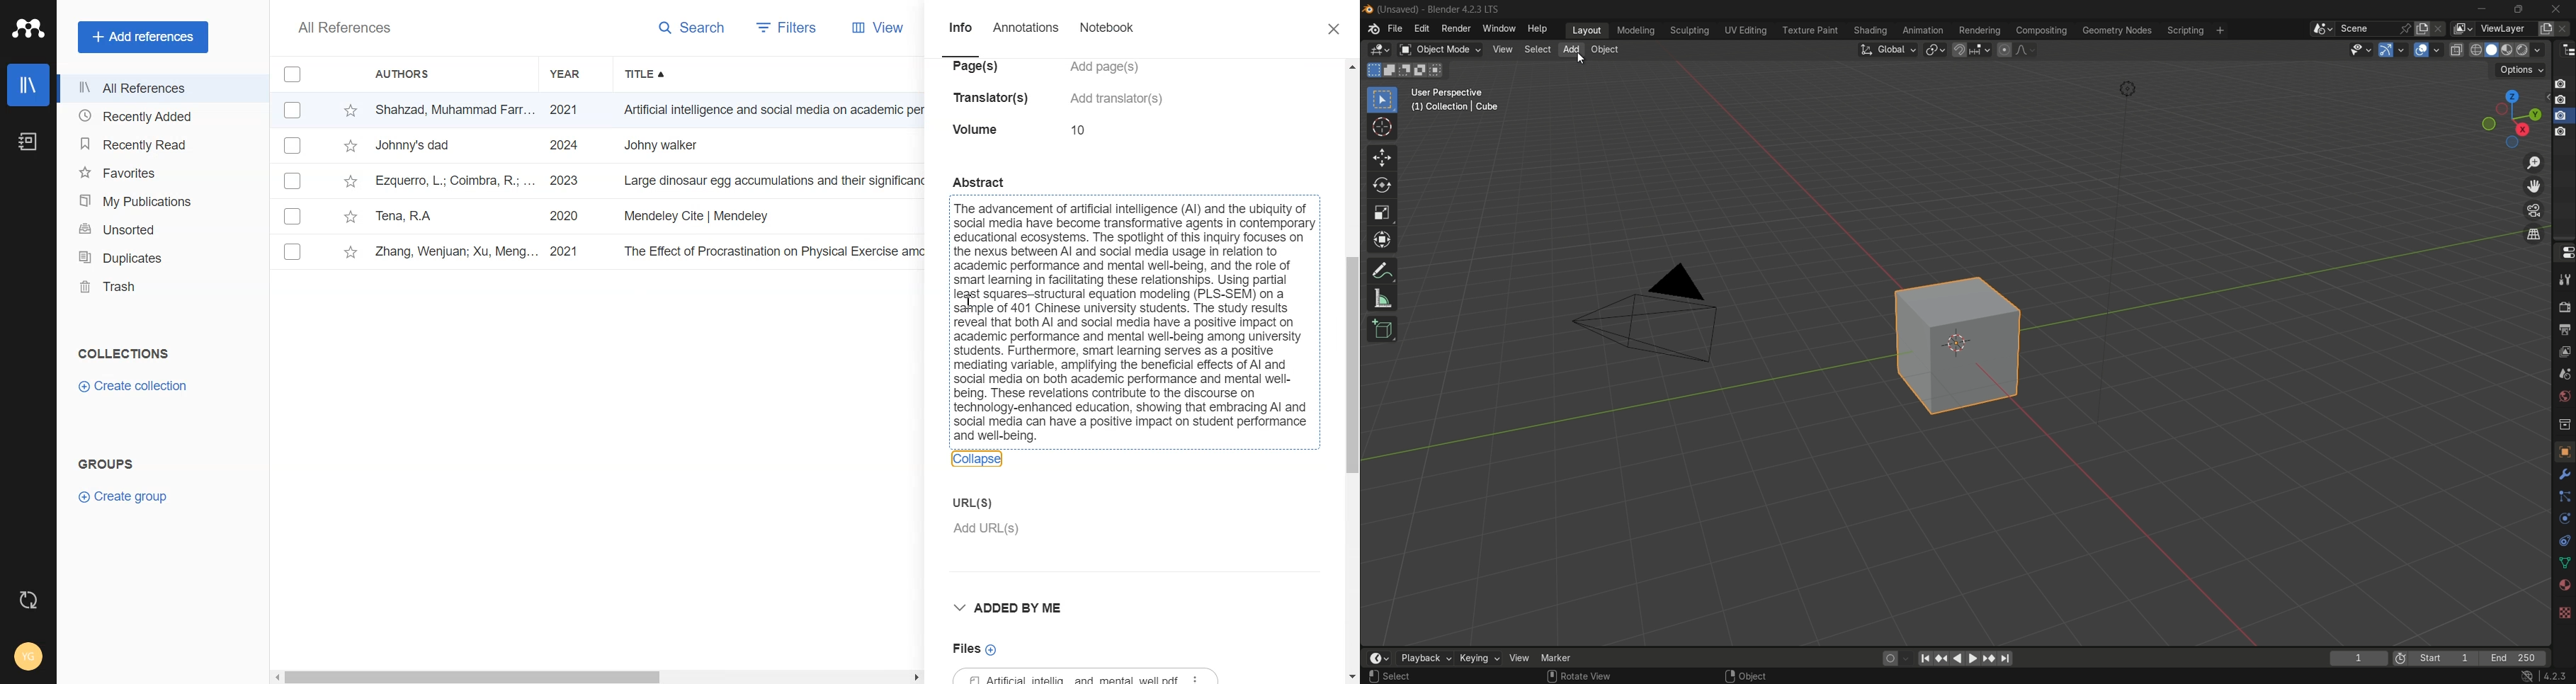 Image resolution: width=2576 pixels, height=700 pixels. What do you see at coordinates (293, 182) in the screenshot?
I see `Checkmarks` at bounding box center [293, 182].